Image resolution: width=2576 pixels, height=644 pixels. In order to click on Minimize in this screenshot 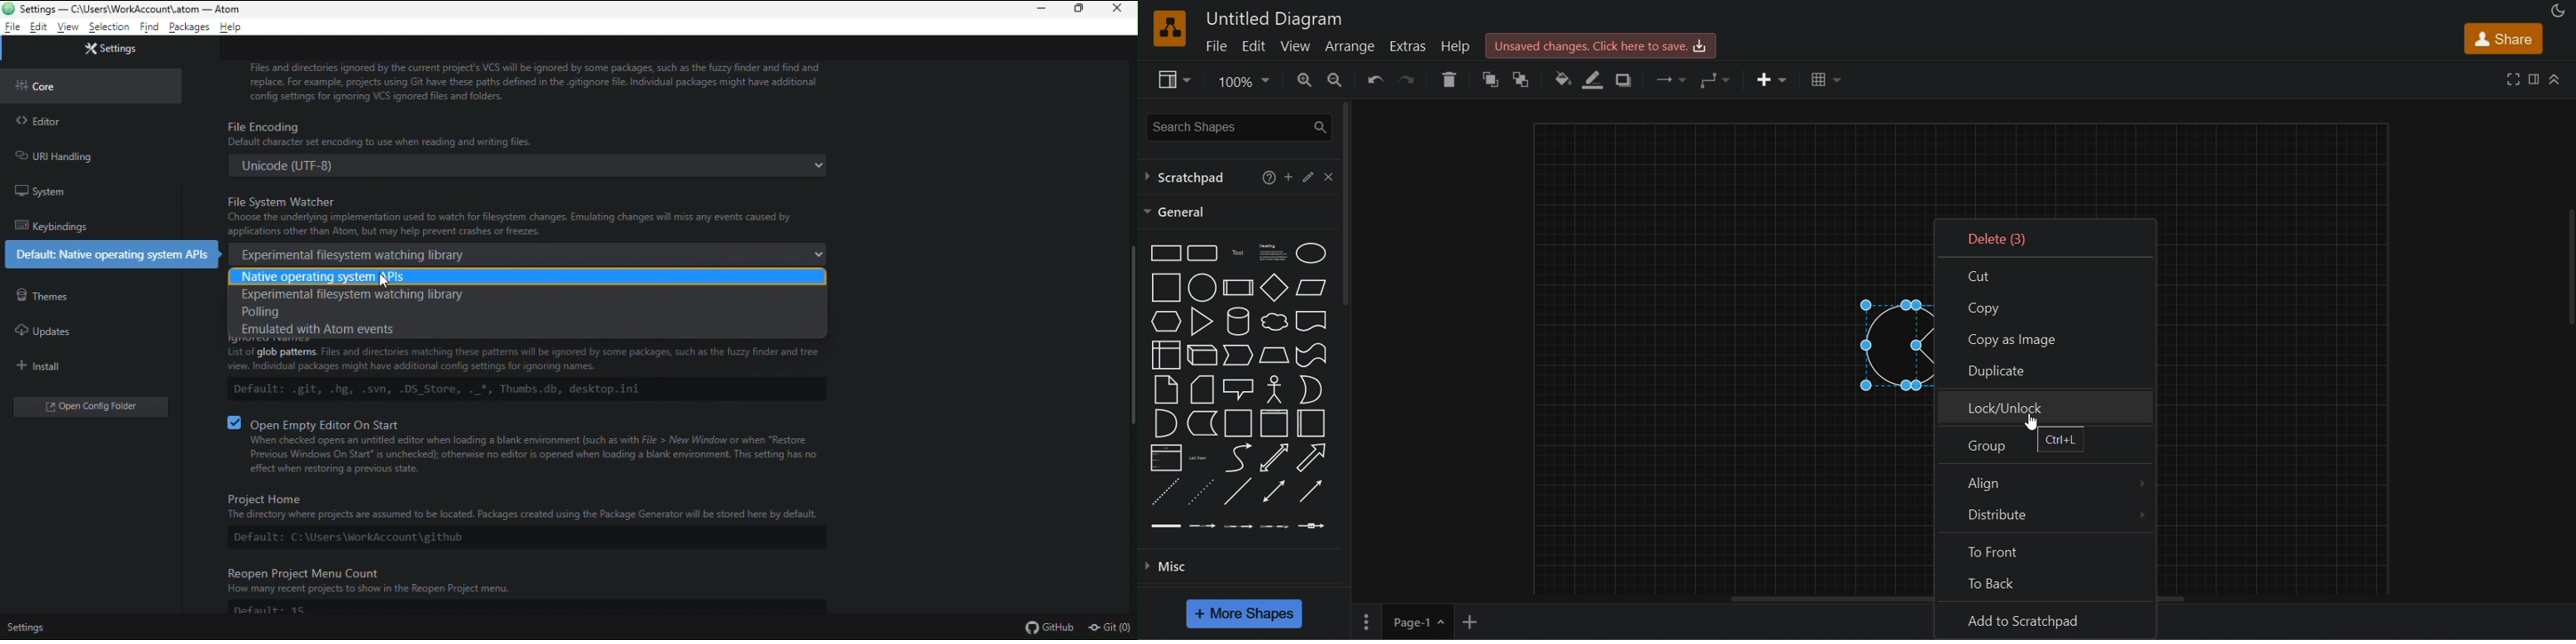, I will do `click(1038, 10)`.